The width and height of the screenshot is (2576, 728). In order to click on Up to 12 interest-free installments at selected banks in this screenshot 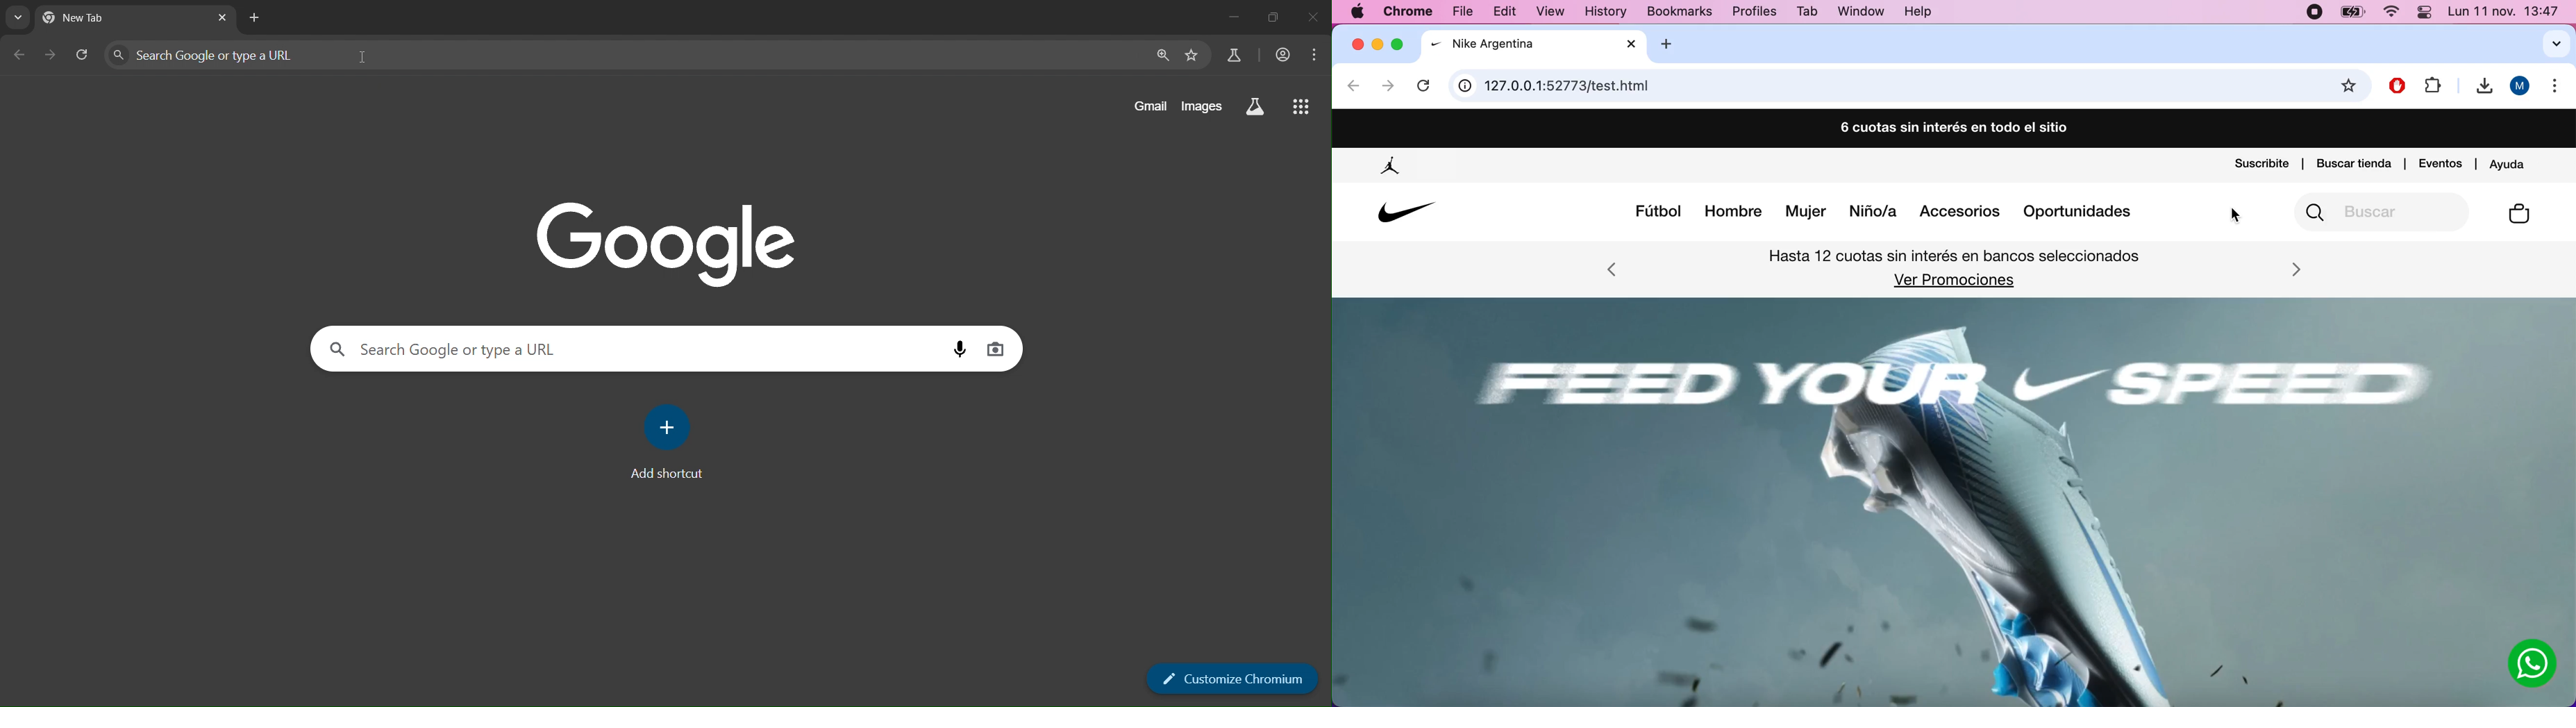, I will do `click(1956, 258)`.